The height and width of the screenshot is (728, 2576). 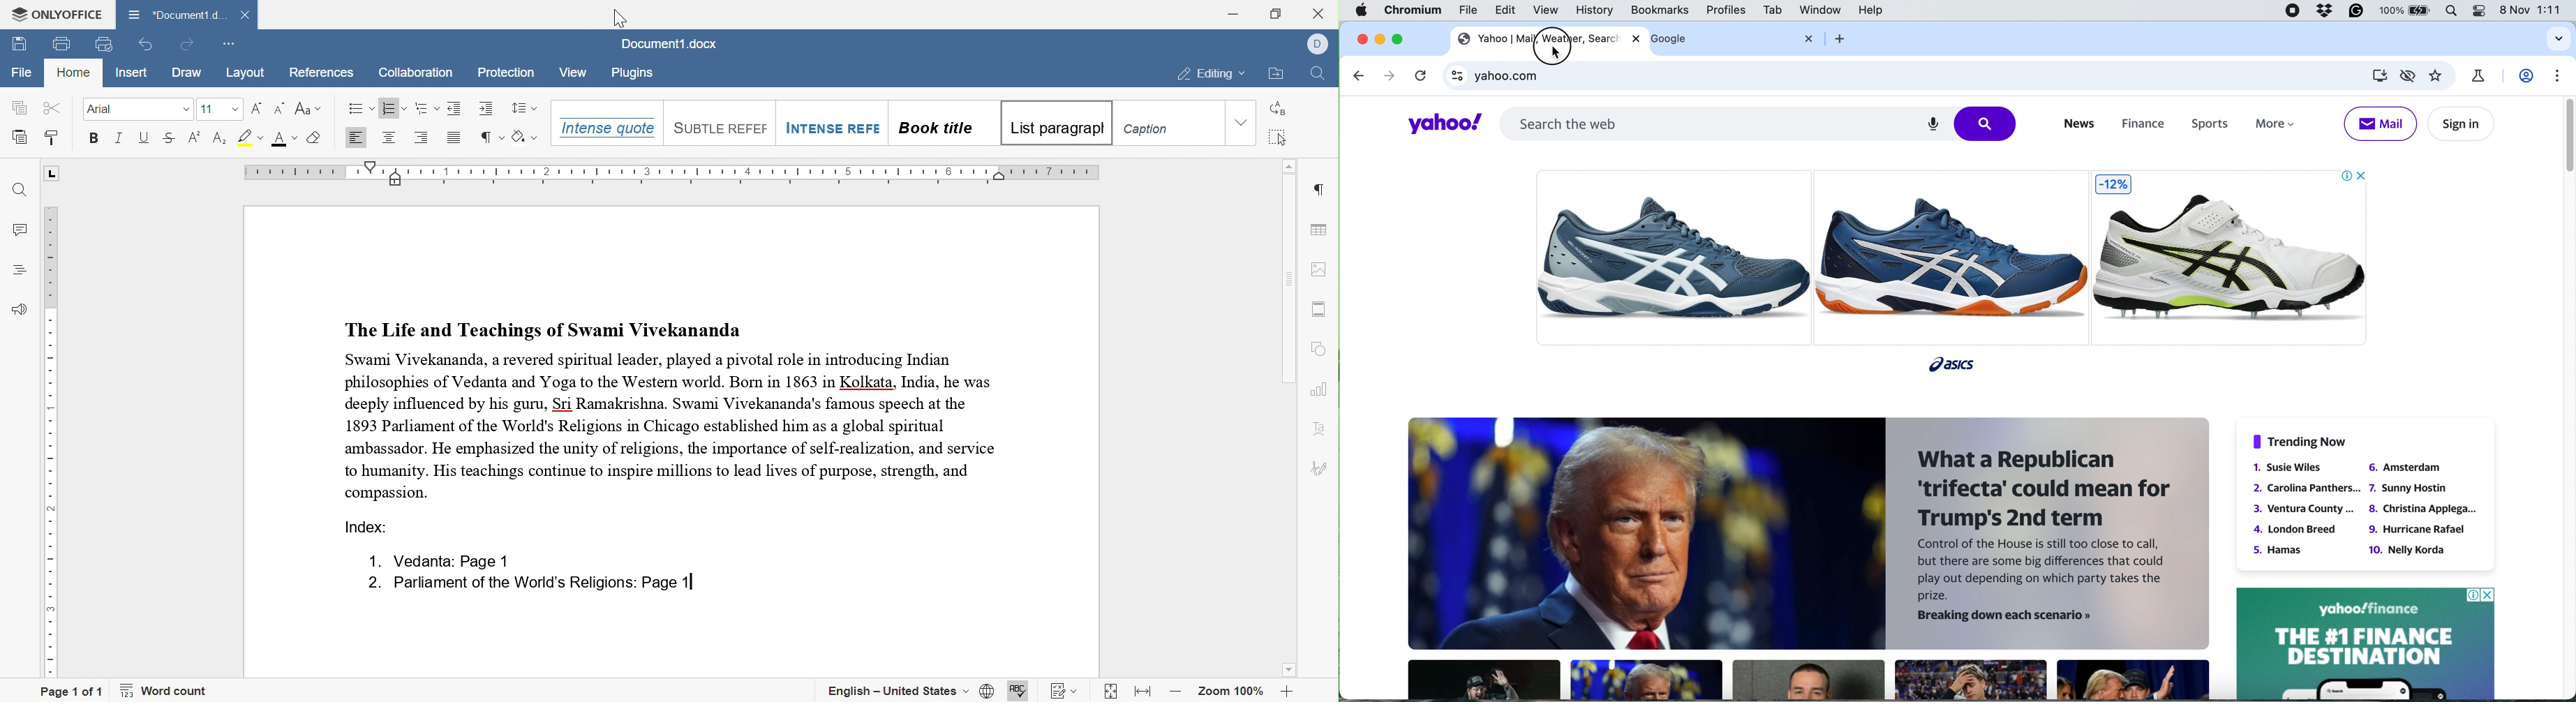 I want to click on plugins, so click(x=632, y=73).